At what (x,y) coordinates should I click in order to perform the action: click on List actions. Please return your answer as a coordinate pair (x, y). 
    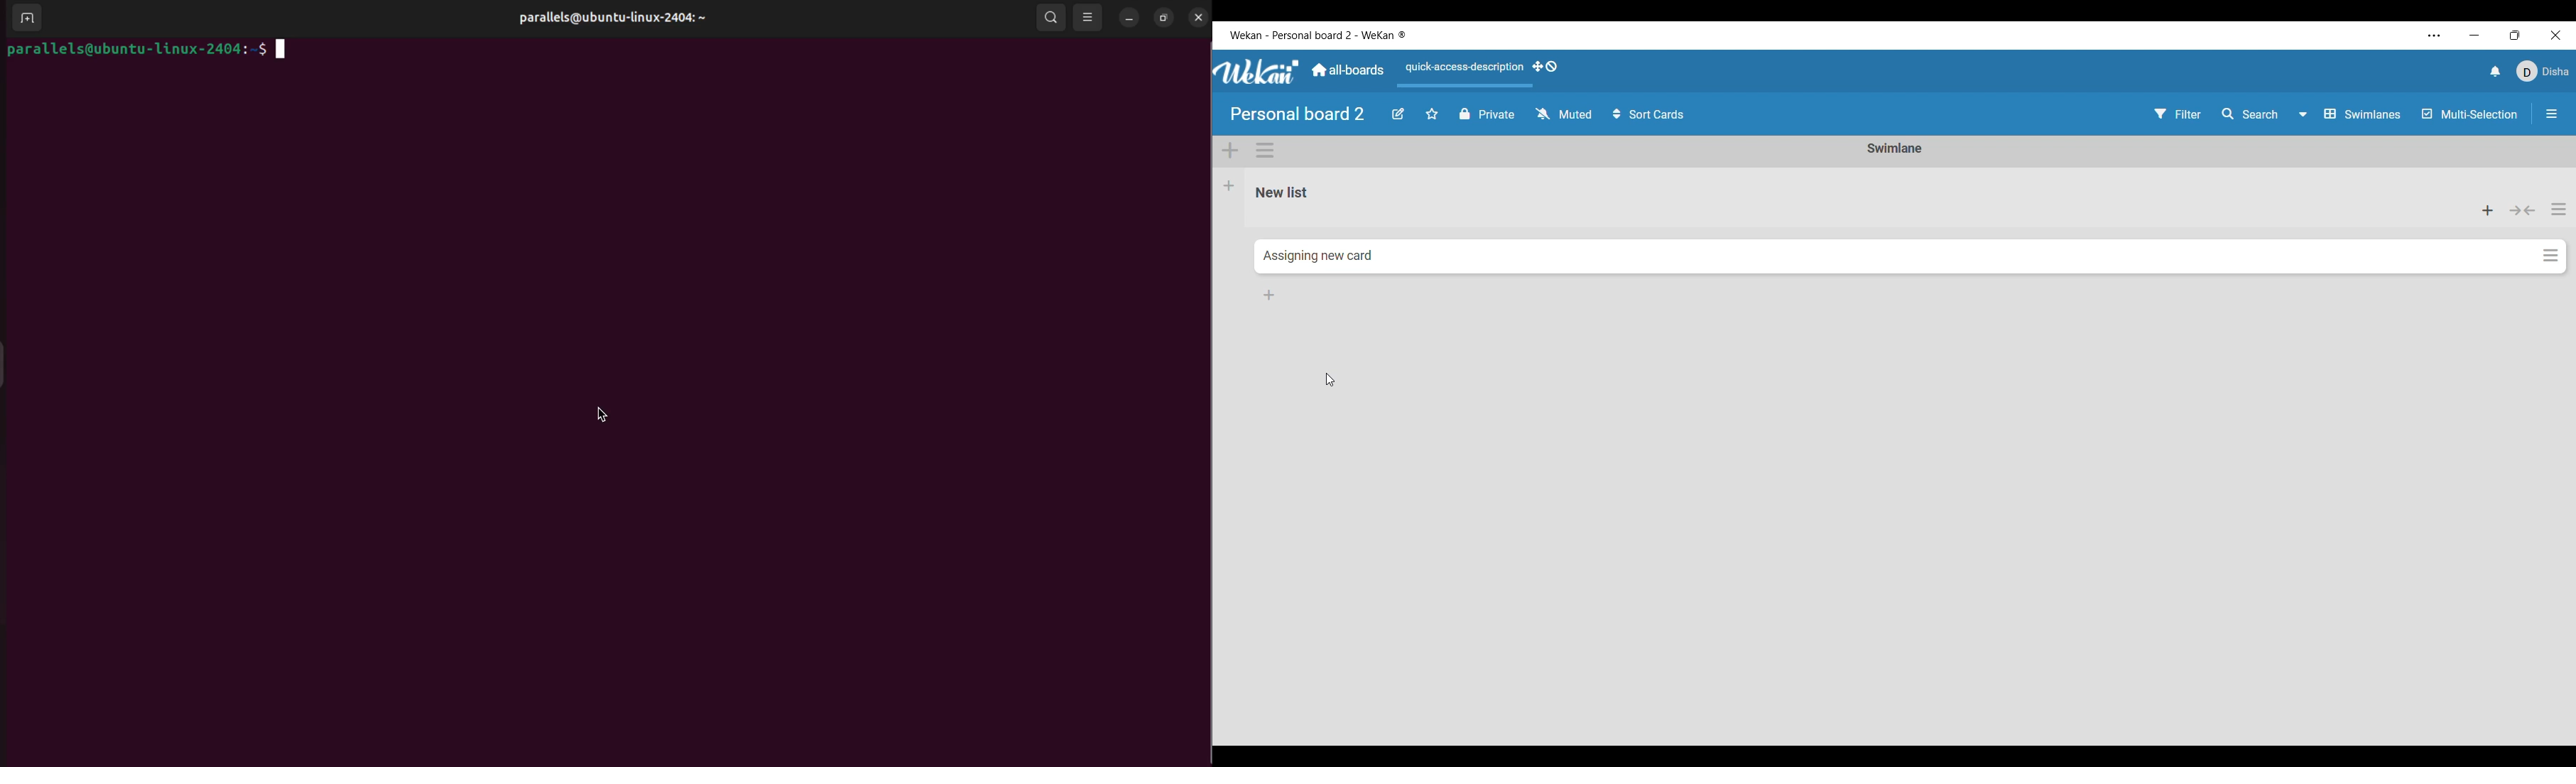
    Looking at the image, I should click on (2559, 209).